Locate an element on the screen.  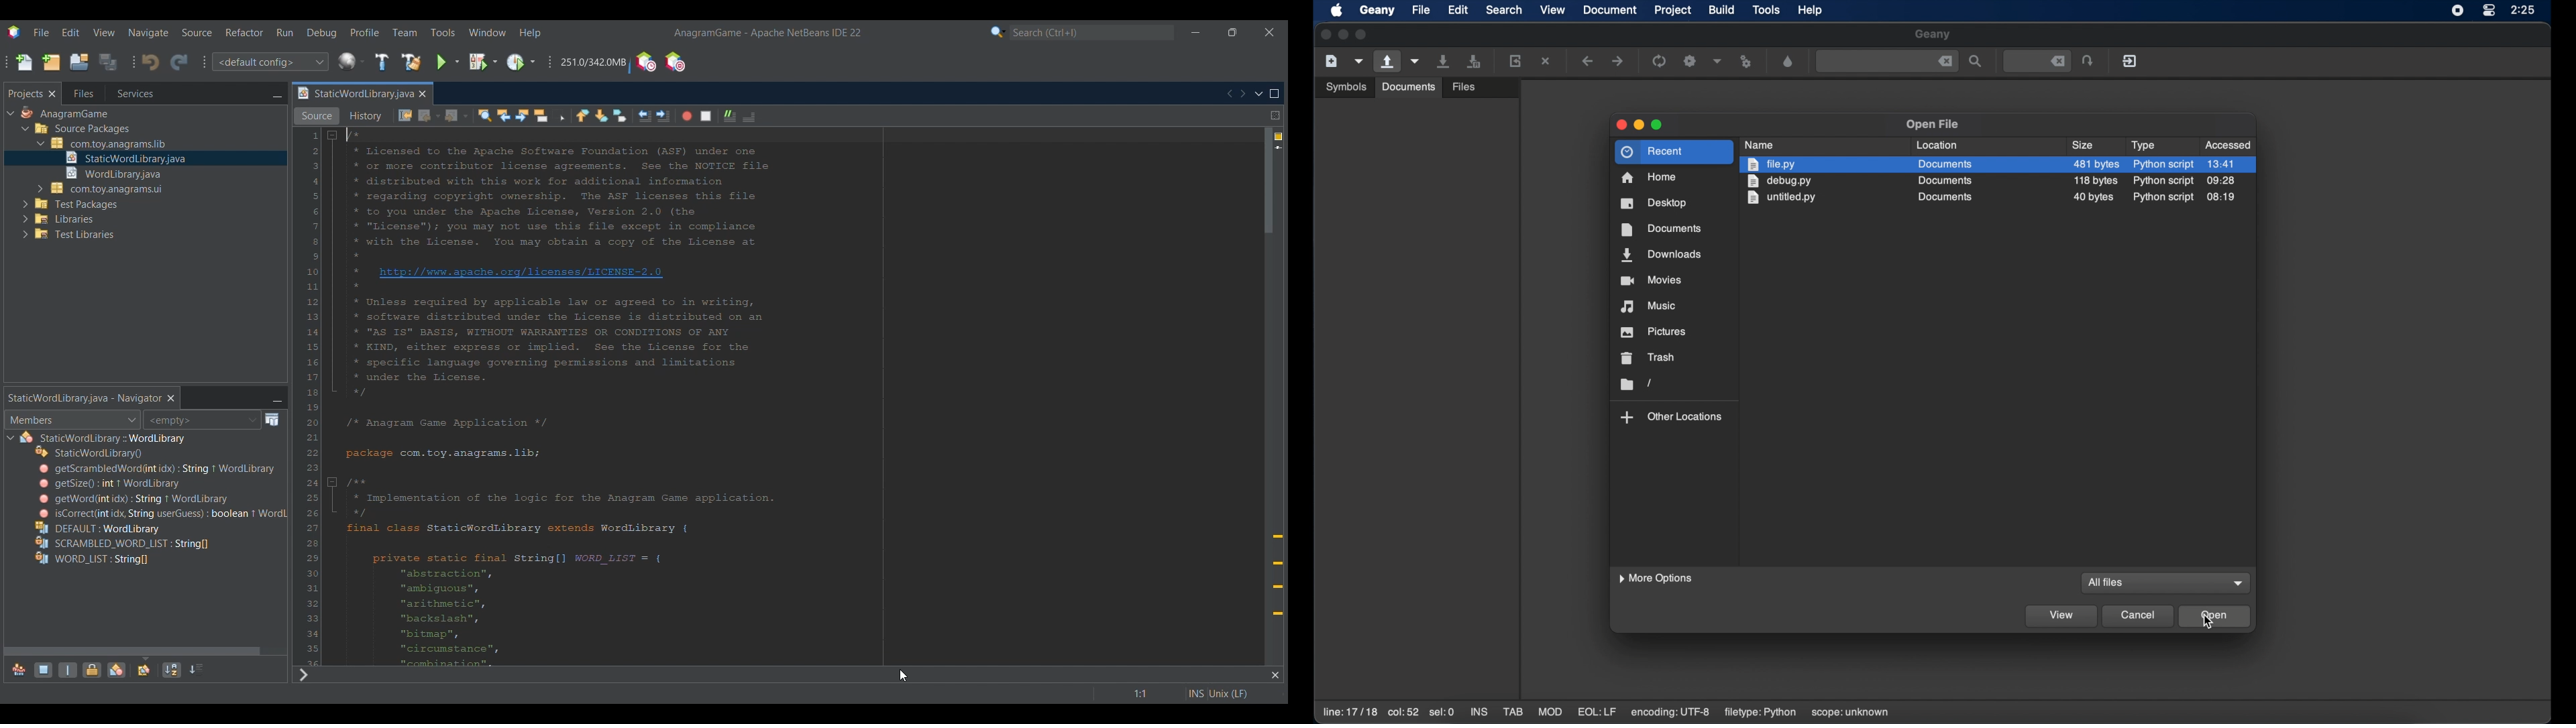
Go to services is located at coordinates (134, 94).